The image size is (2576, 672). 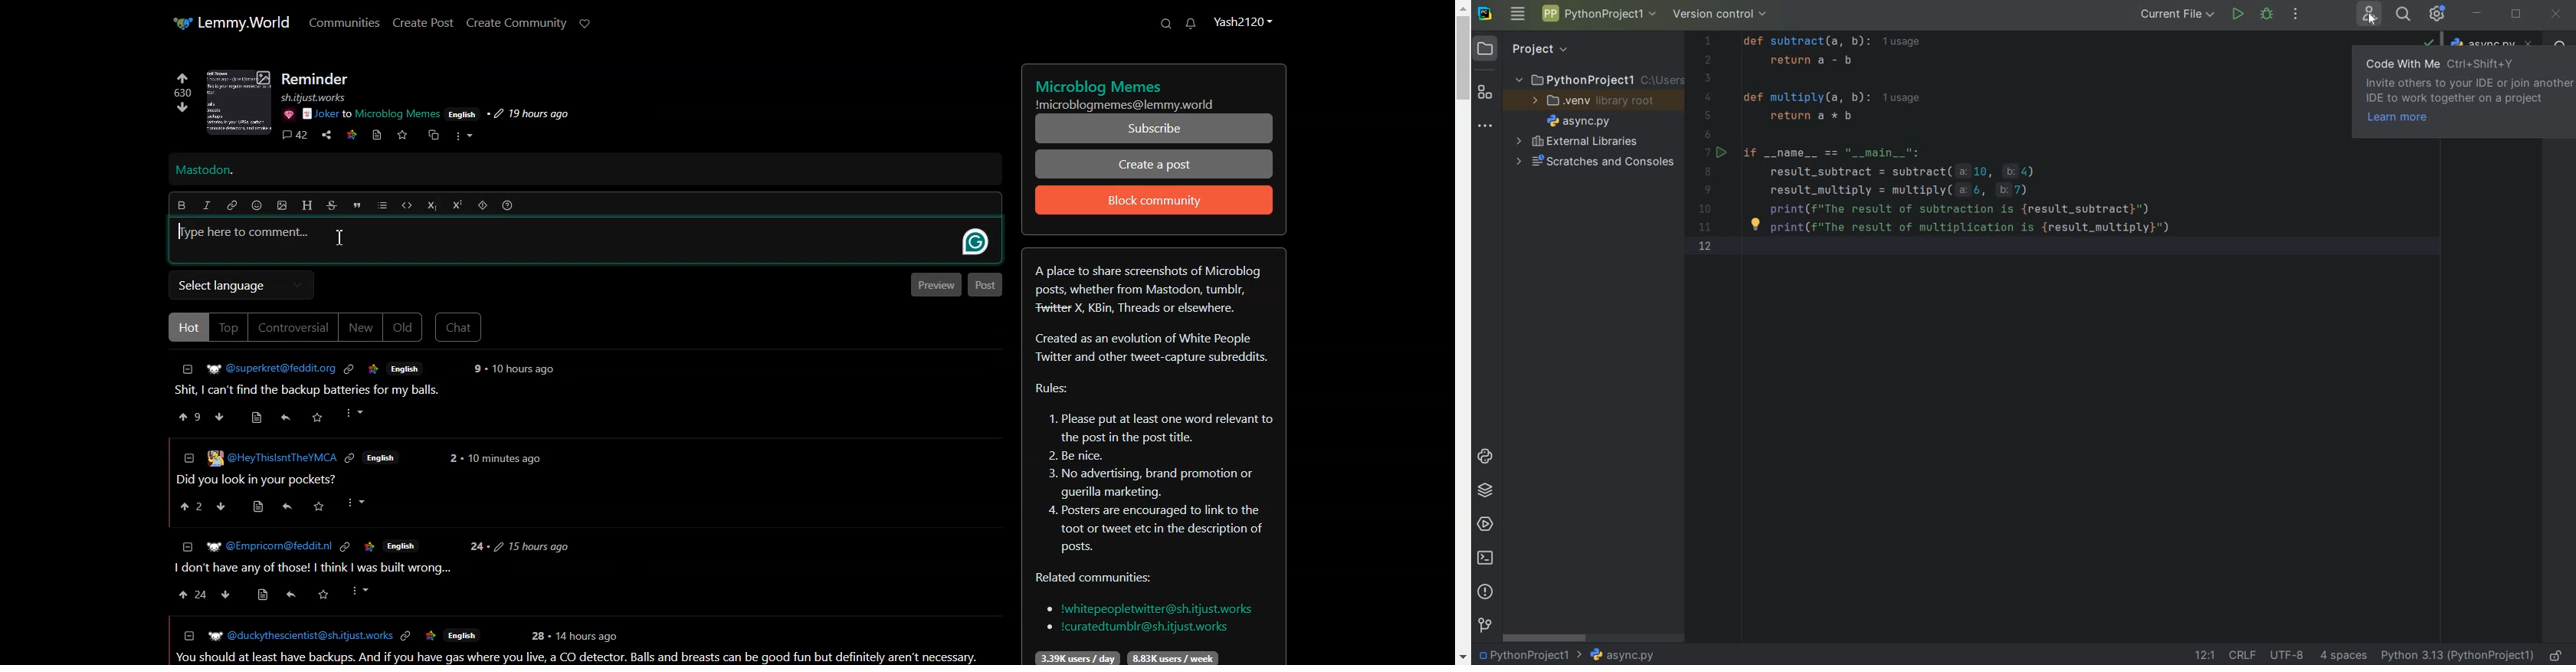 What do you see at coordinates (2342, 655) in the screenshot?
I see `INDENT` at bounding box center [2342, 655].